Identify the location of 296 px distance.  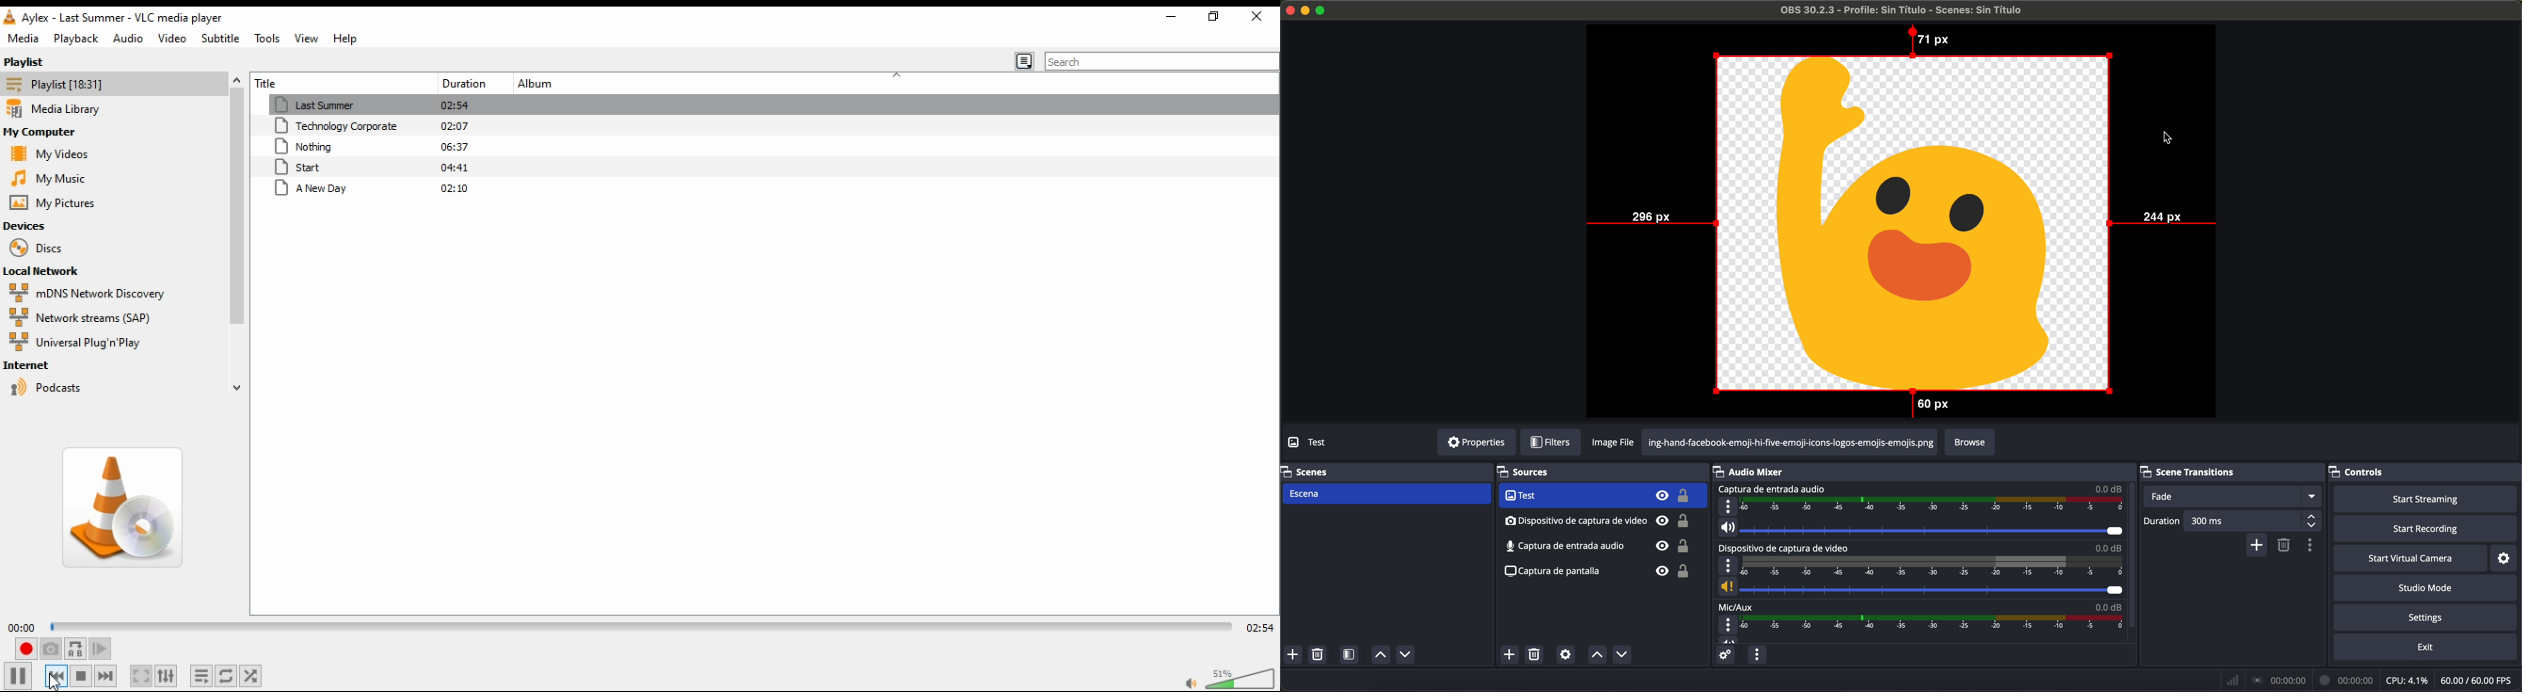
(1650, 219).